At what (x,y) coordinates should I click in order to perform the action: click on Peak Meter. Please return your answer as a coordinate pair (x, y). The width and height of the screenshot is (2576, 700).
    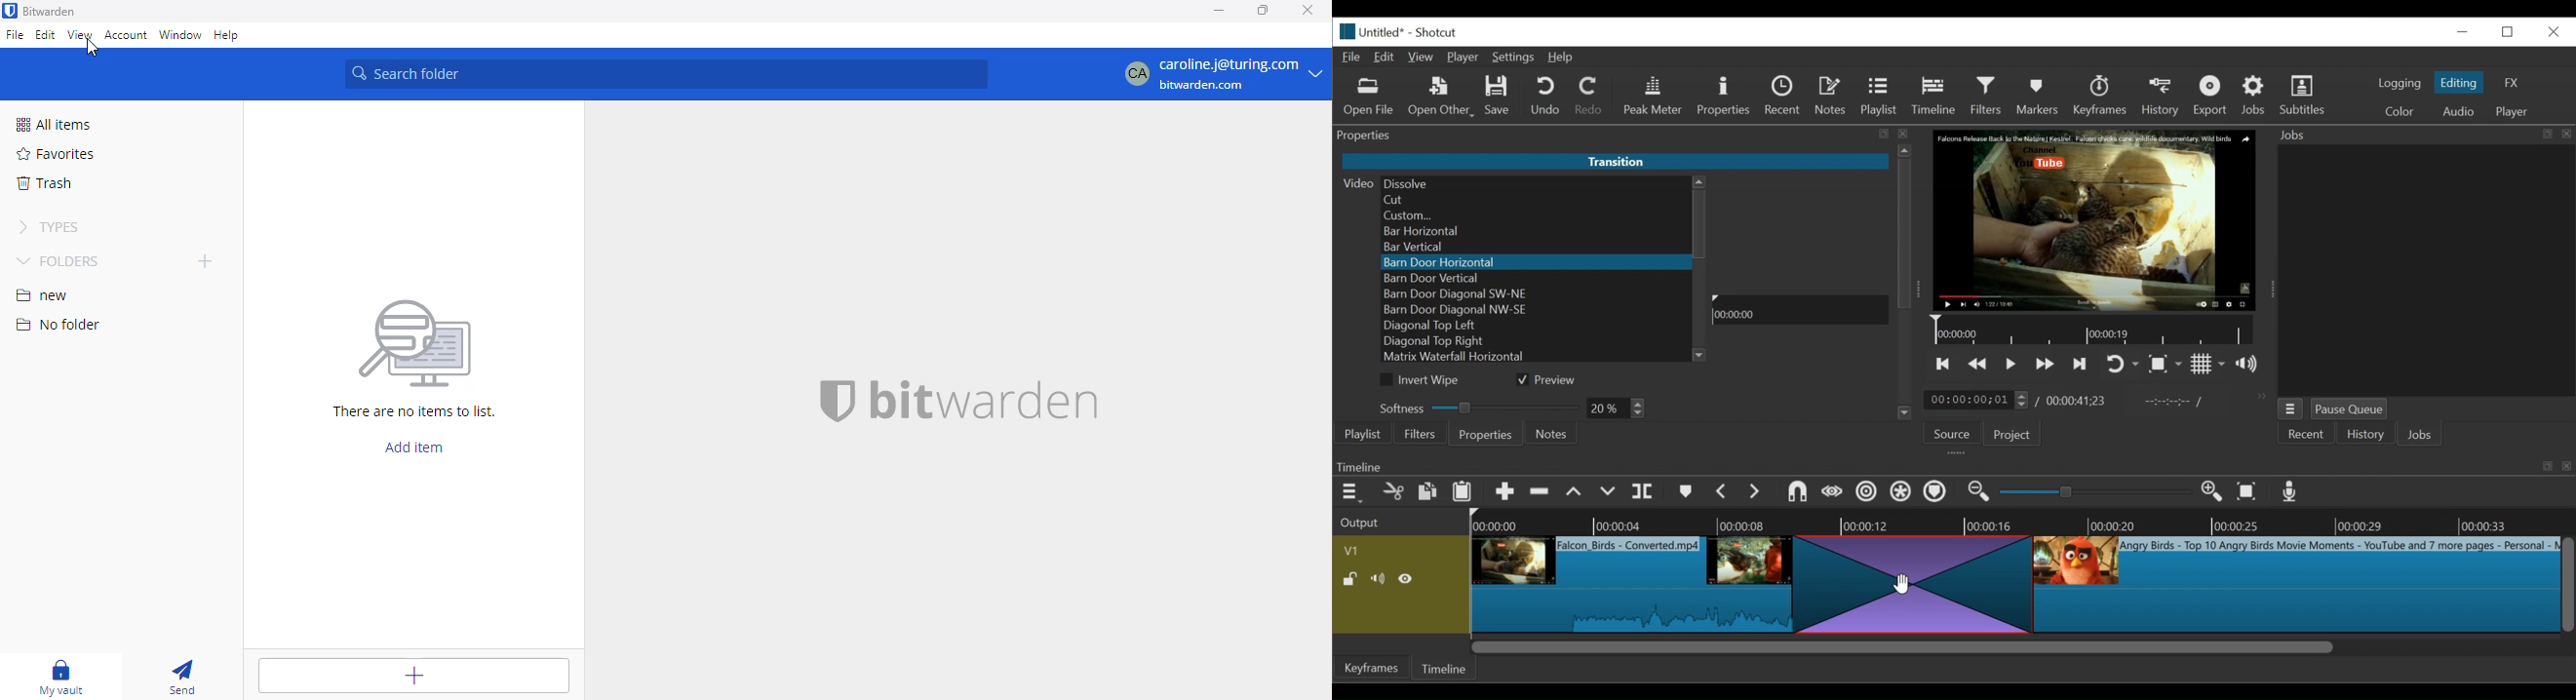
    Looking at the image, I should click on (1654, 97).